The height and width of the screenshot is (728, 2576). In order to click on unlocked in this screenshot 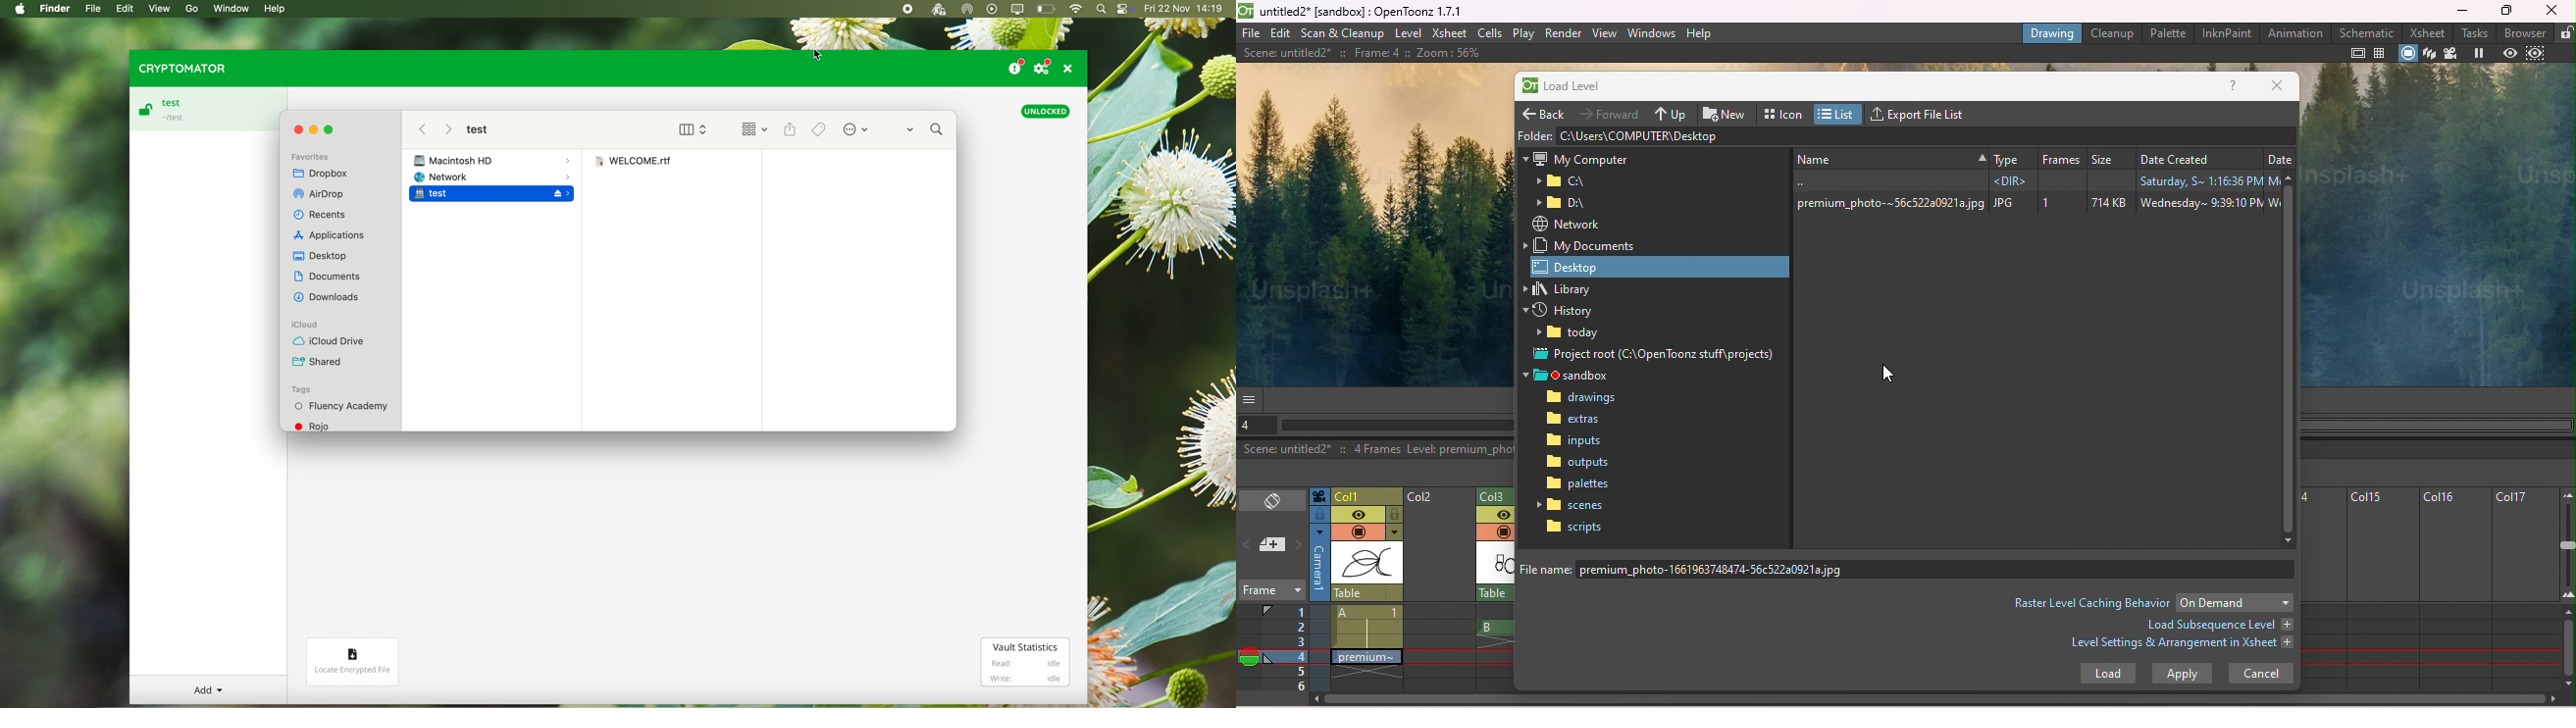, I will do `click(1048, 111)`.